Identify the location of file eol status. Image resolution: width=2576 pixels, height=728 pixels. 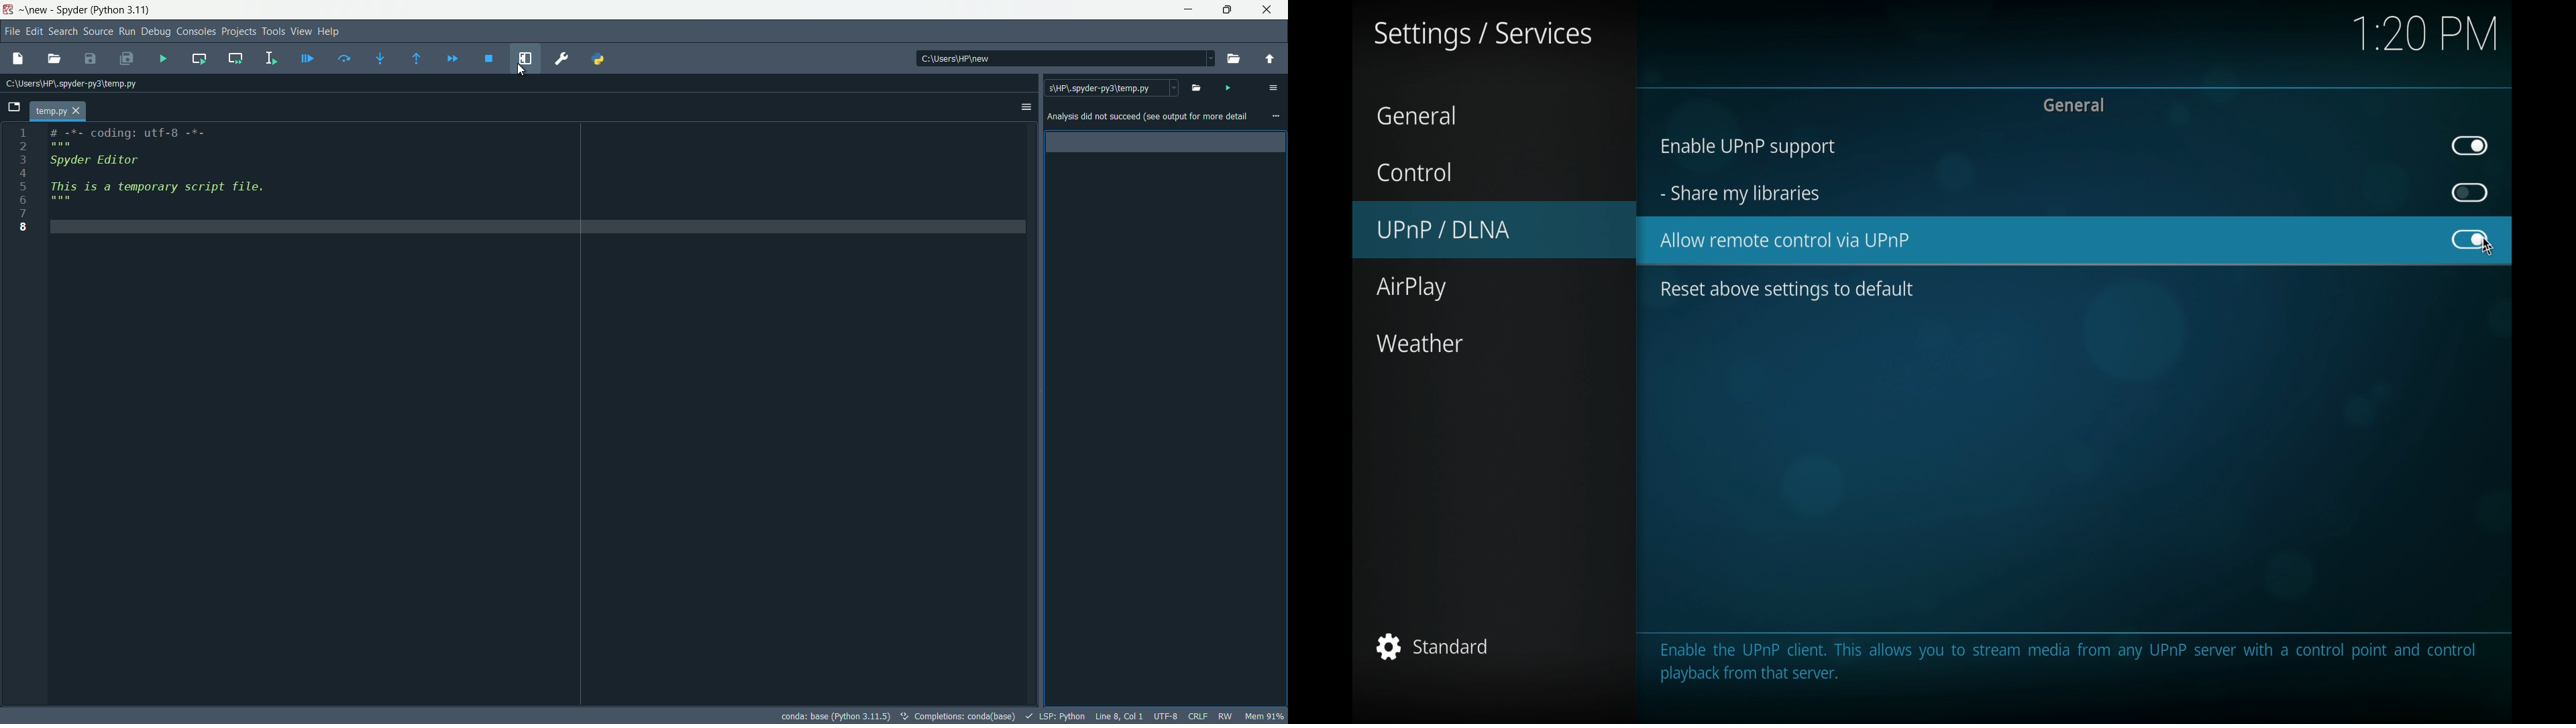
(1198, 716).